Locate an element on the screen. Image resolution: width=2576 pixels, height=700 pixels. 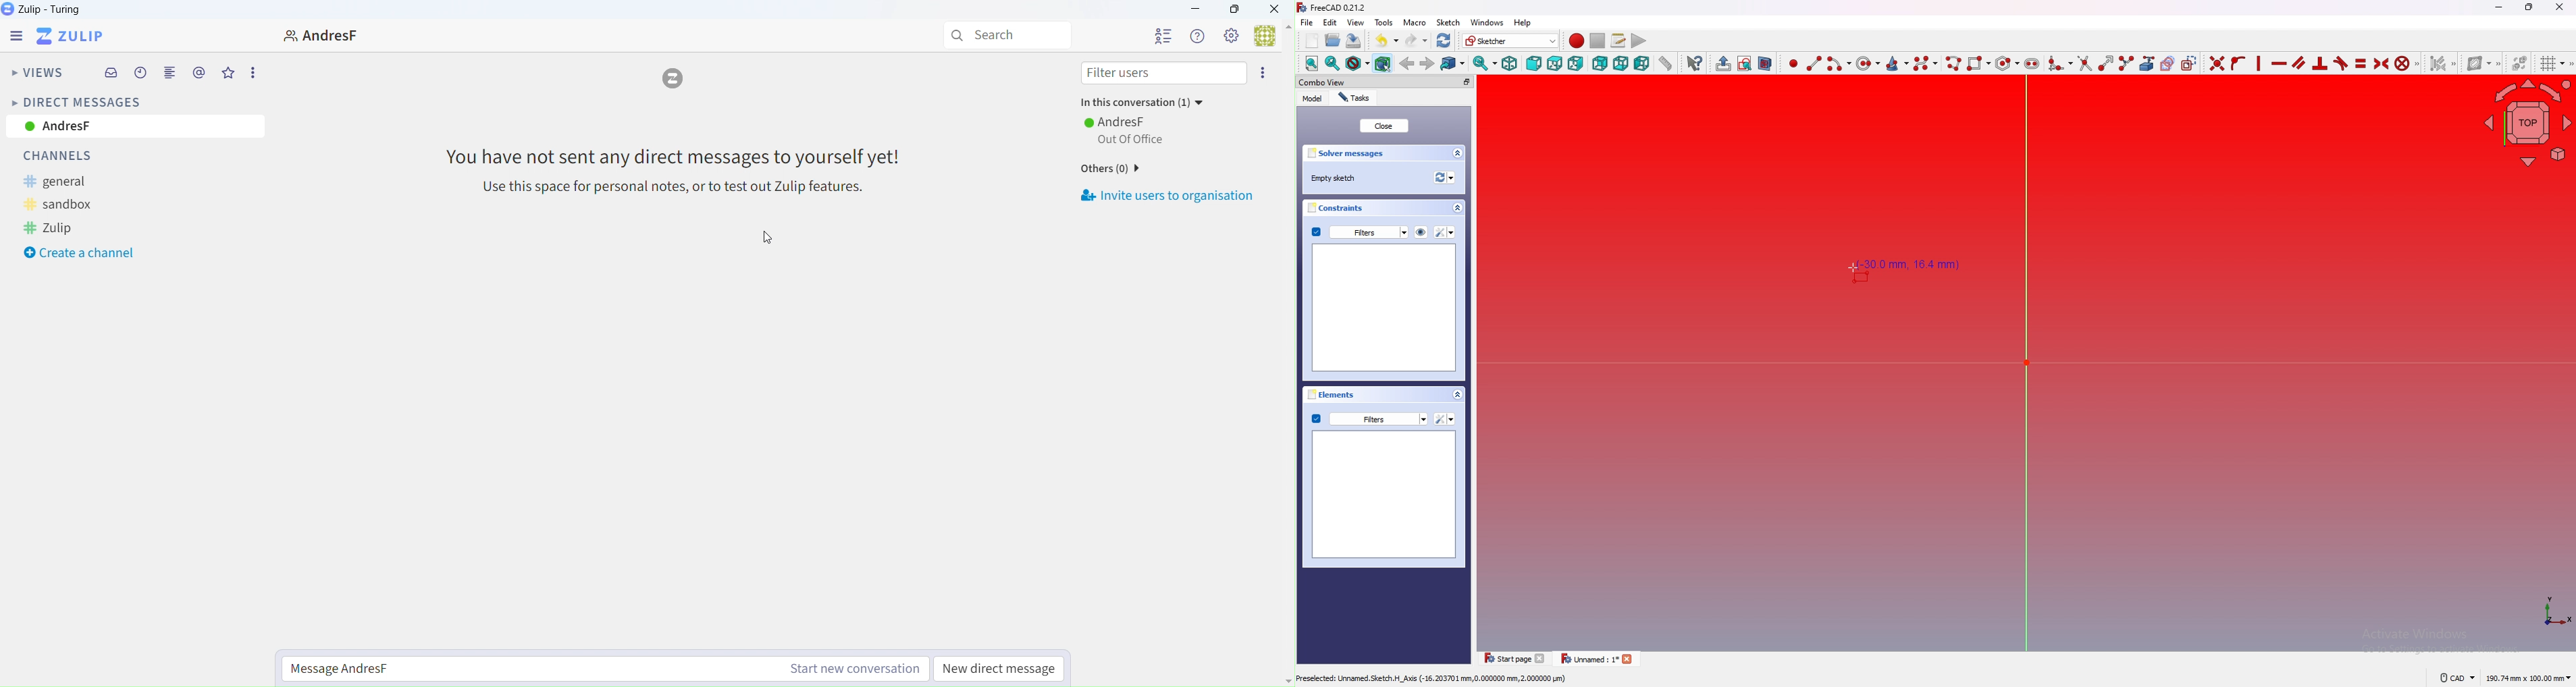
Box is located at coordinates (1234, 9).